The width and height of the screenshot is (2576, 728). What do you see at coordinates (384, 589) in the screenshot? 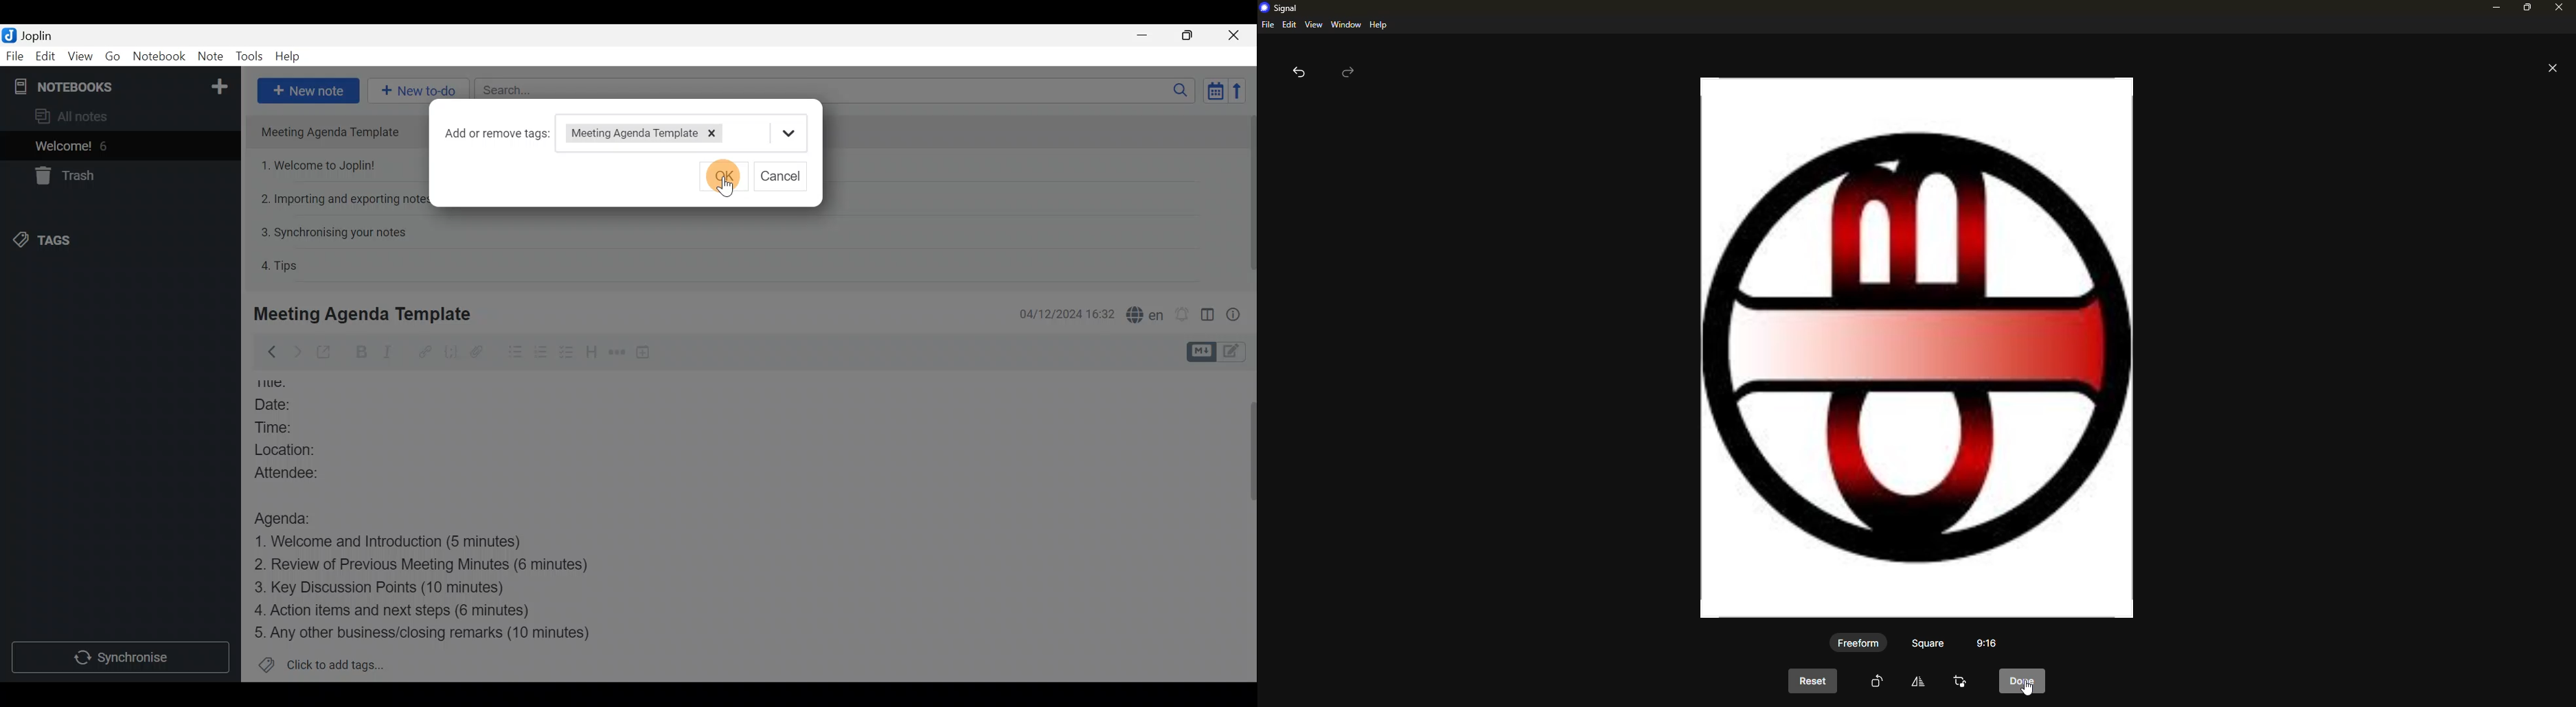
I see `Key Discussion Points (10 minutes)` at bounding box center [384, 589].